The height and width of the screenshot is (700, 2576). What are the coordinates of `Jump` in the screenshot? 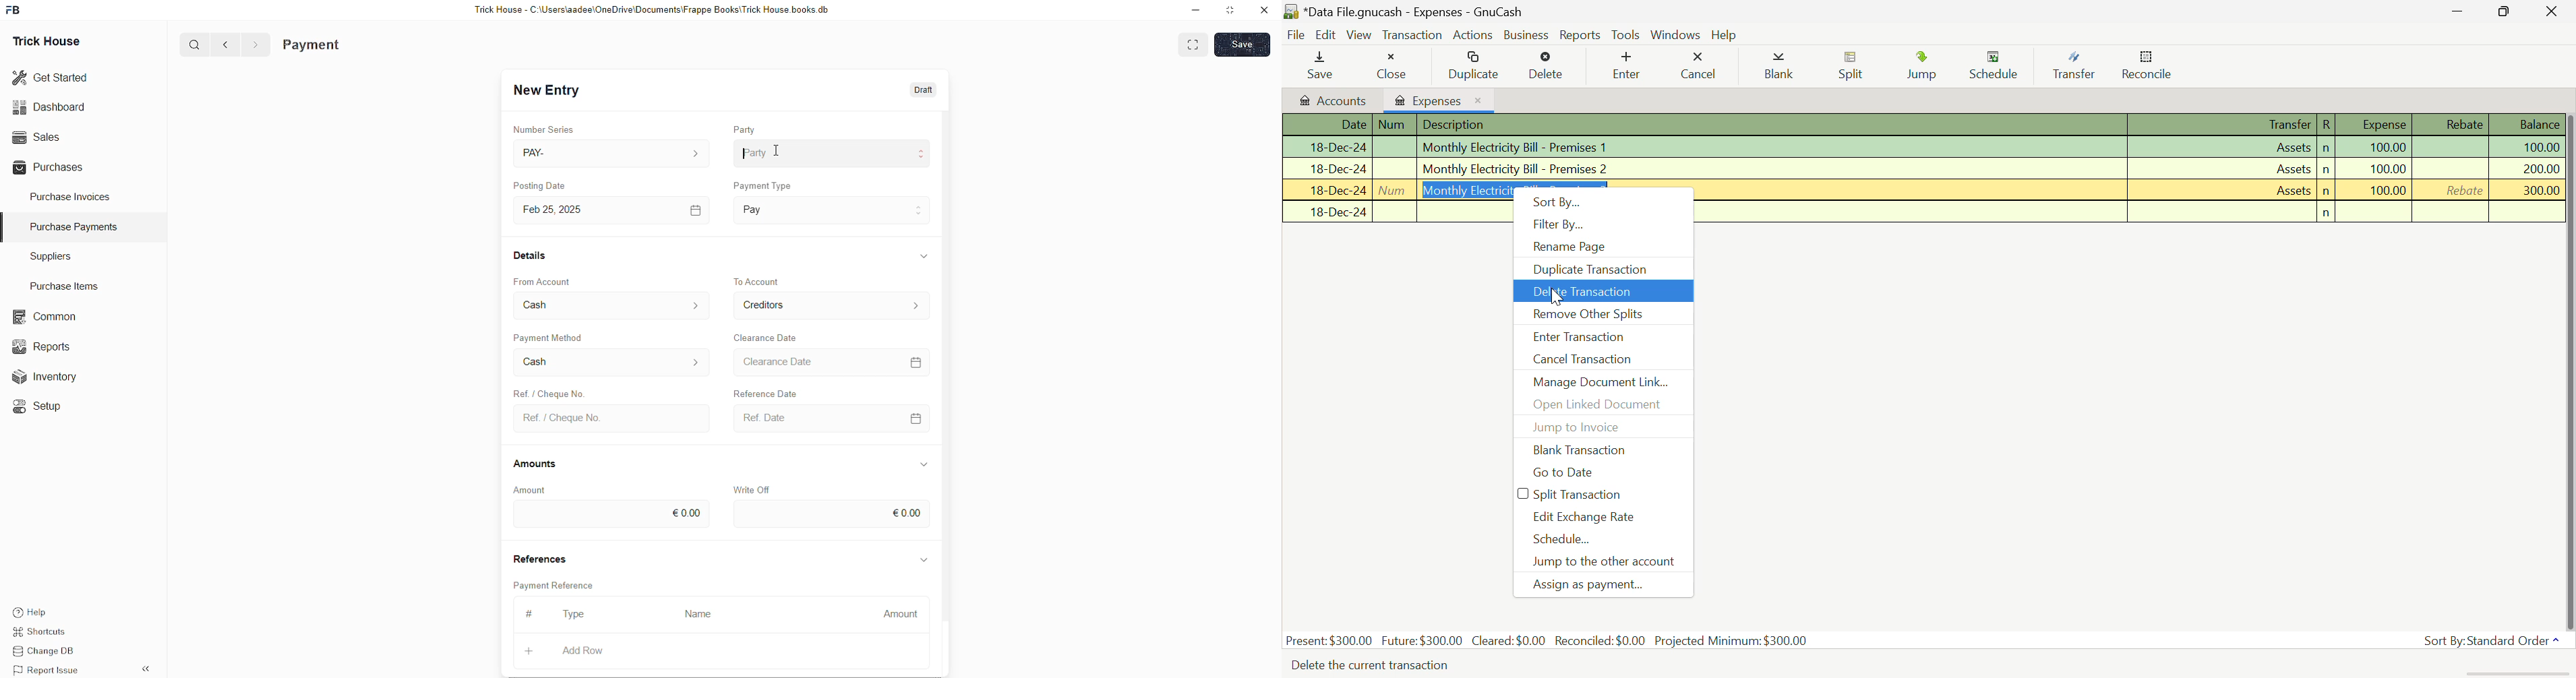 It's located at (1926, 68).